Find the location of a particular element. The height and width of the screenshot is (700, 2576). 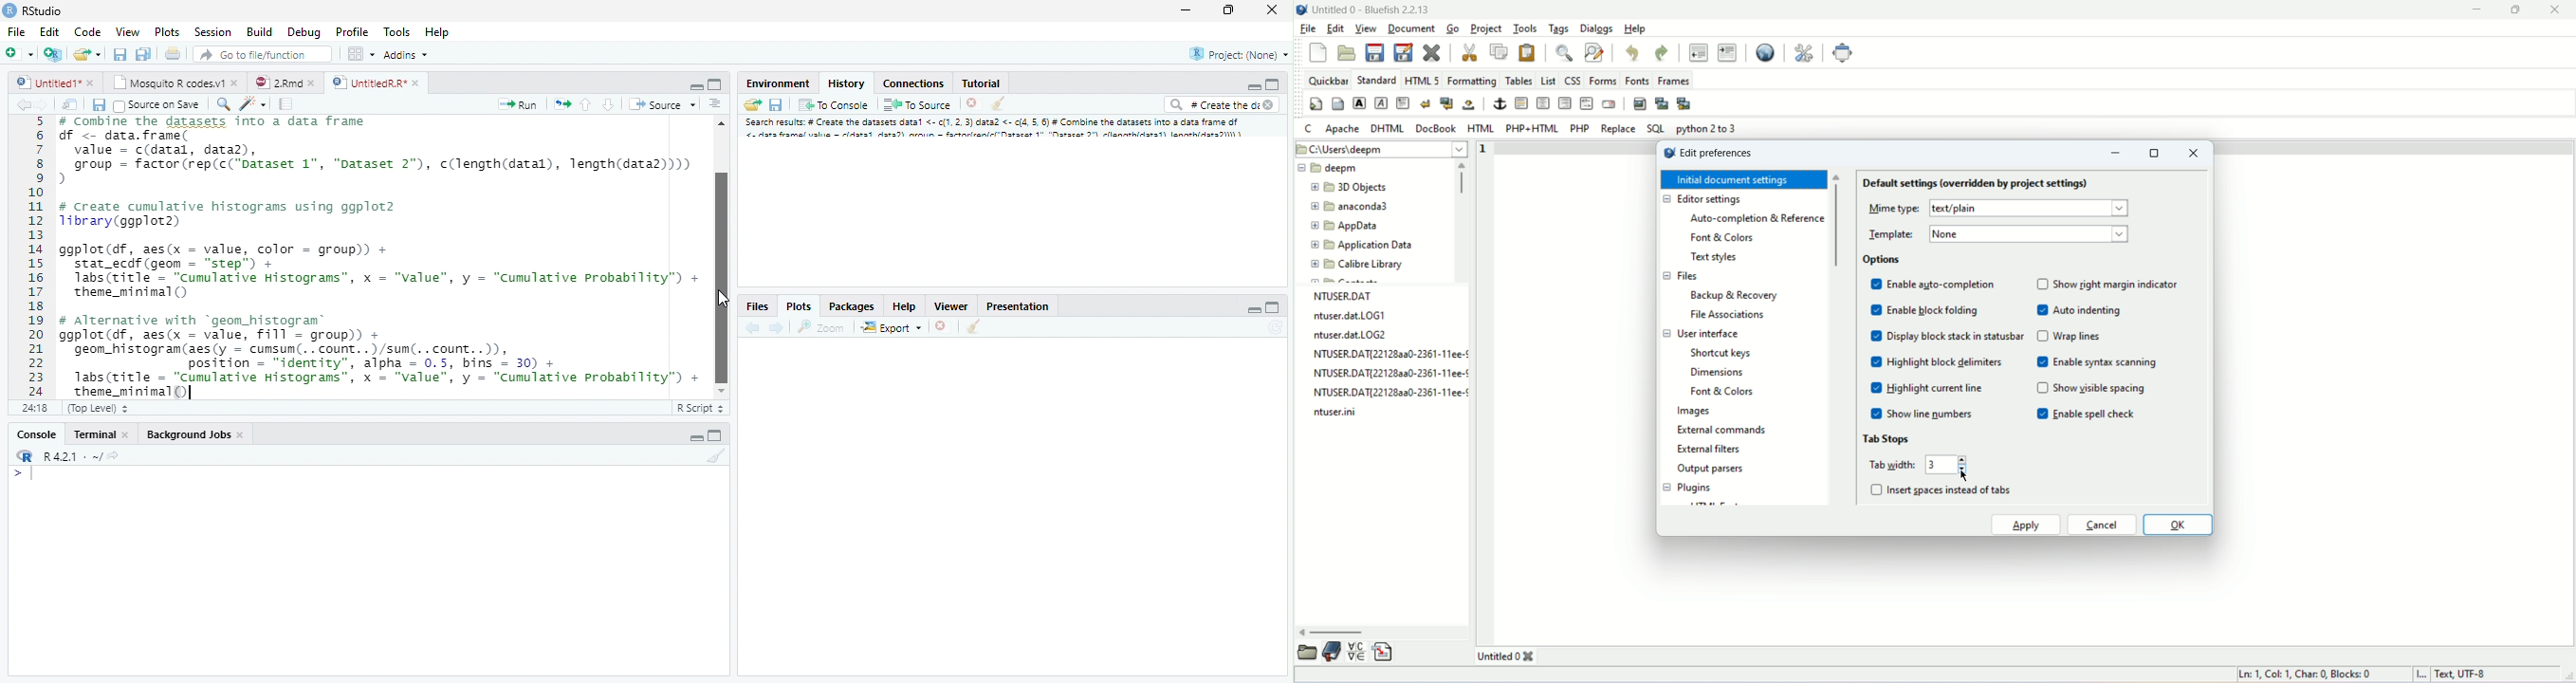

New file is located at coordinates (19, 52).